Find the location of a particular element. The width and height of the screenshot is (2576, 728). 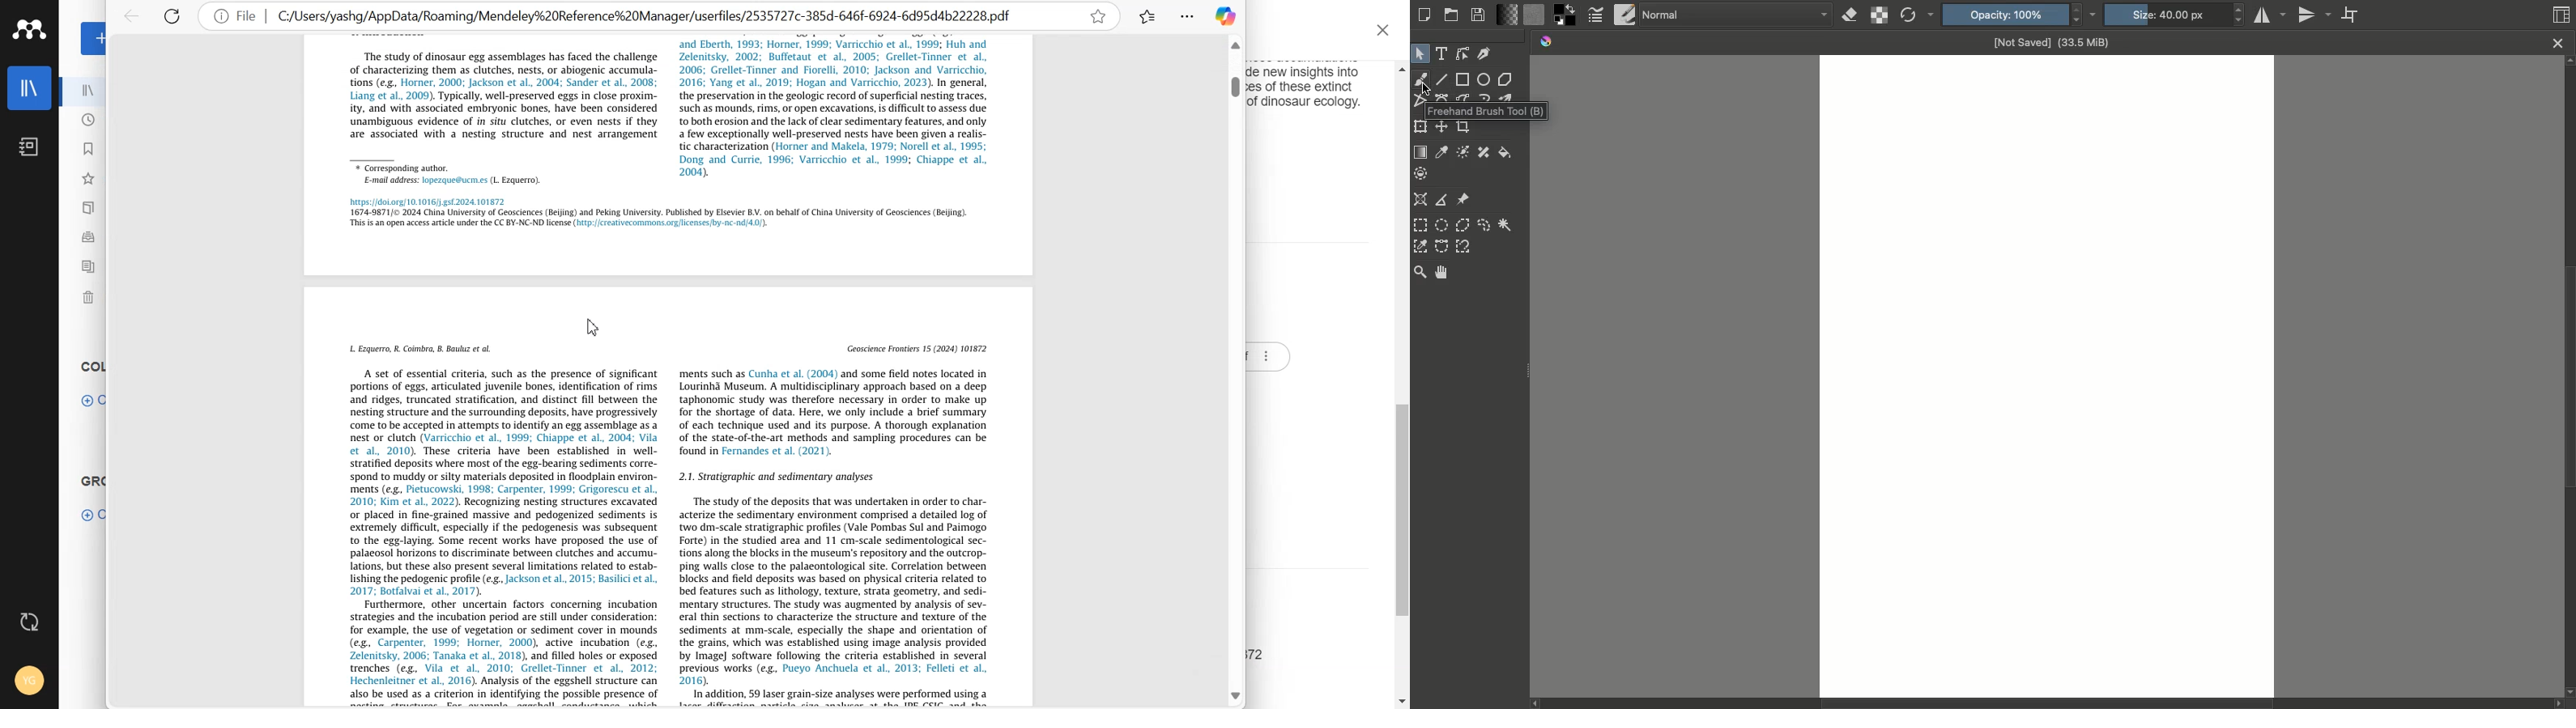

Go back is located at coordinates (131, 17).